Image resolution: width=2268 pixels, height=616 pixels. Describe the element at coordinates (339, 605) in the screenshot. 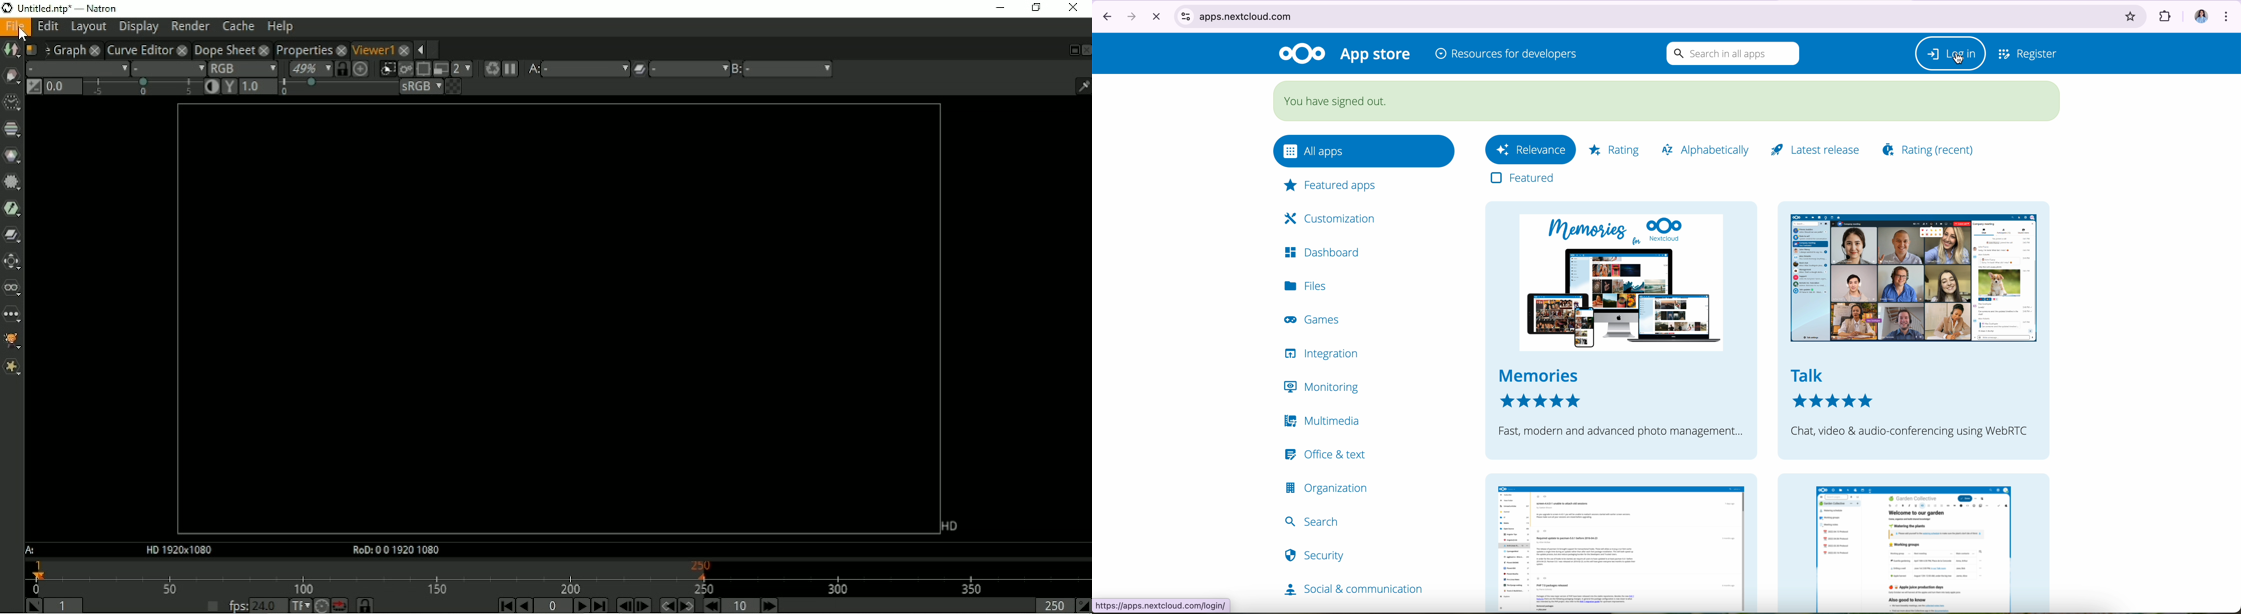

I see `Behaviour` at that location.